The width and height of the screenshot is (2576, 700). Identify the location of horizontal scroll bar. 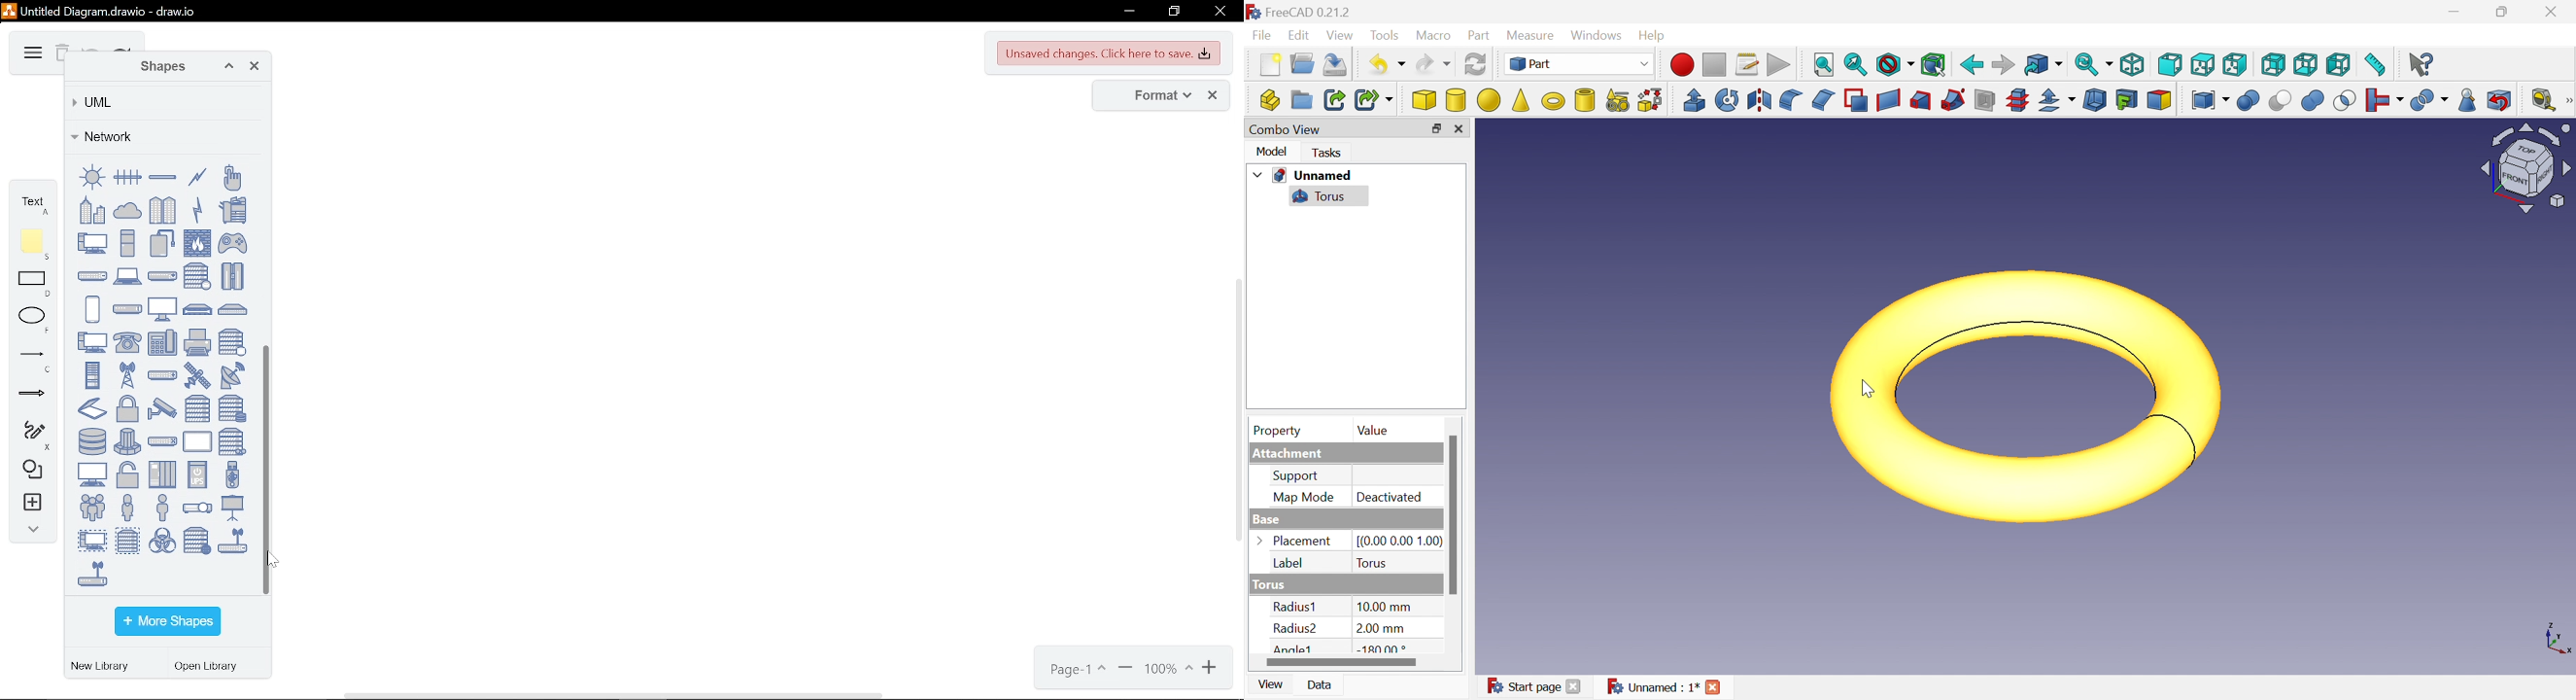
(616, 694).